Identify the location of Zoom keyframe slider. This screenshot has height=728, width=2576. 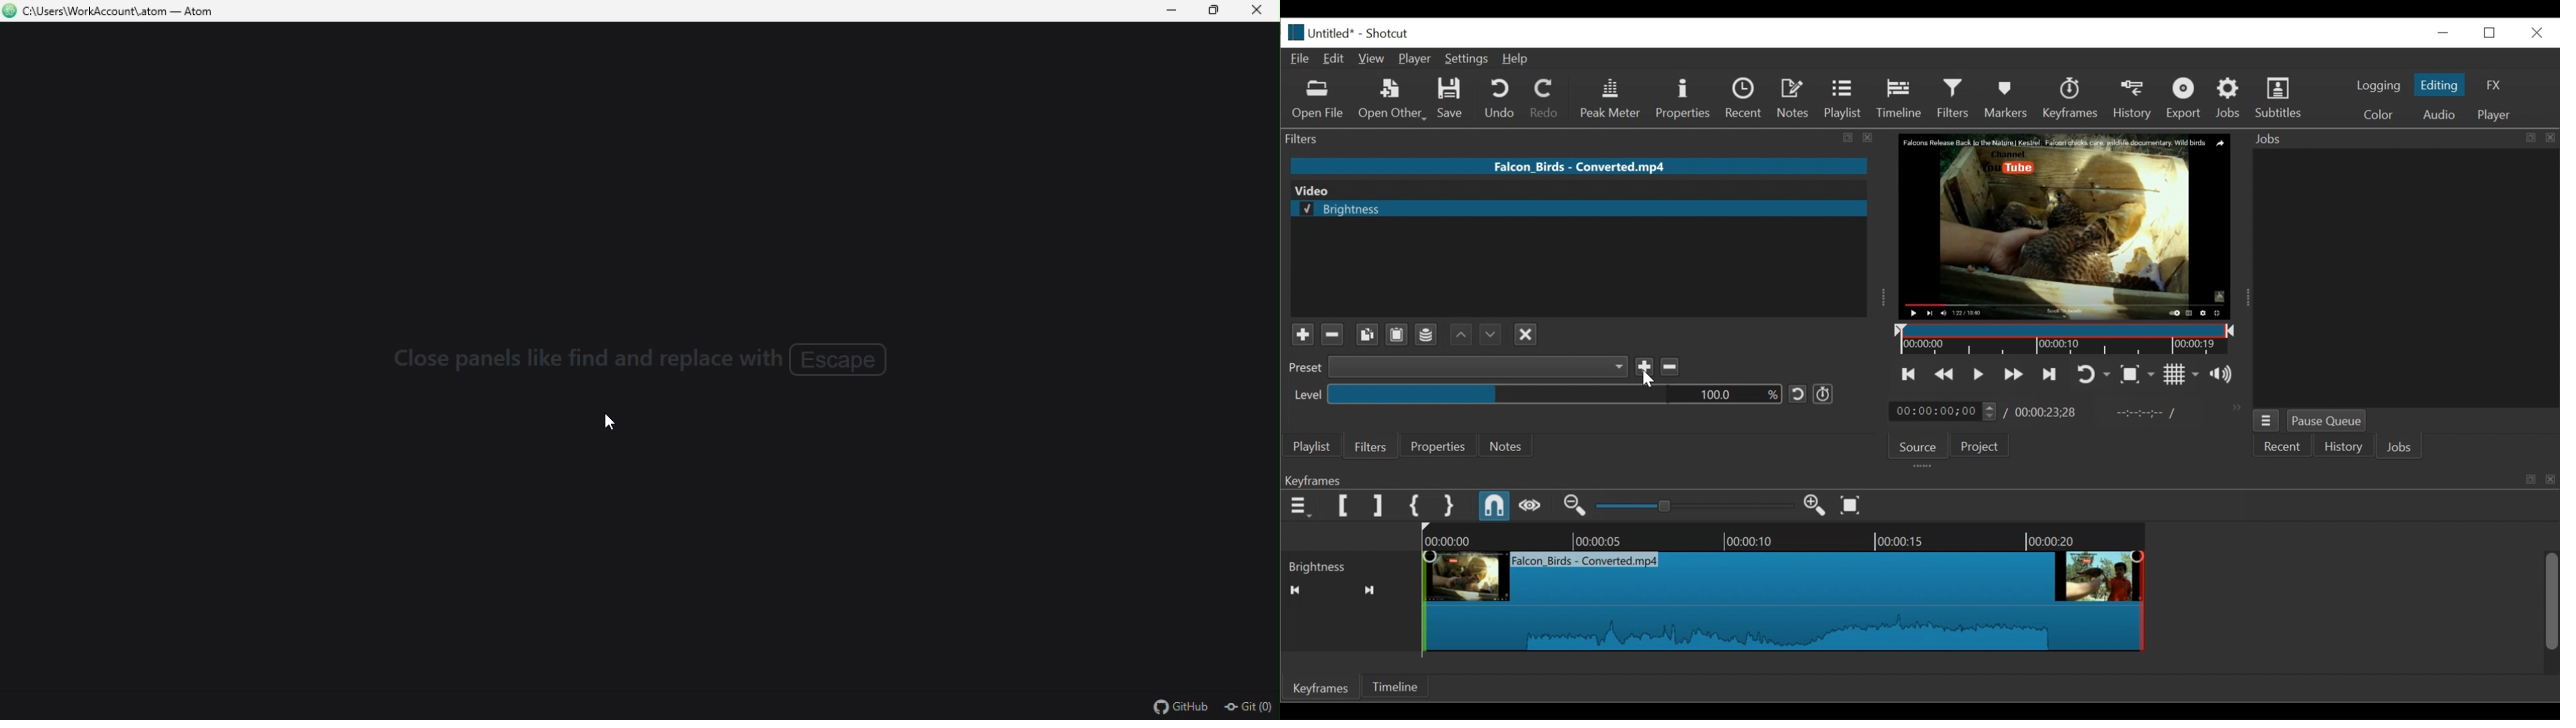
(1695, 506).